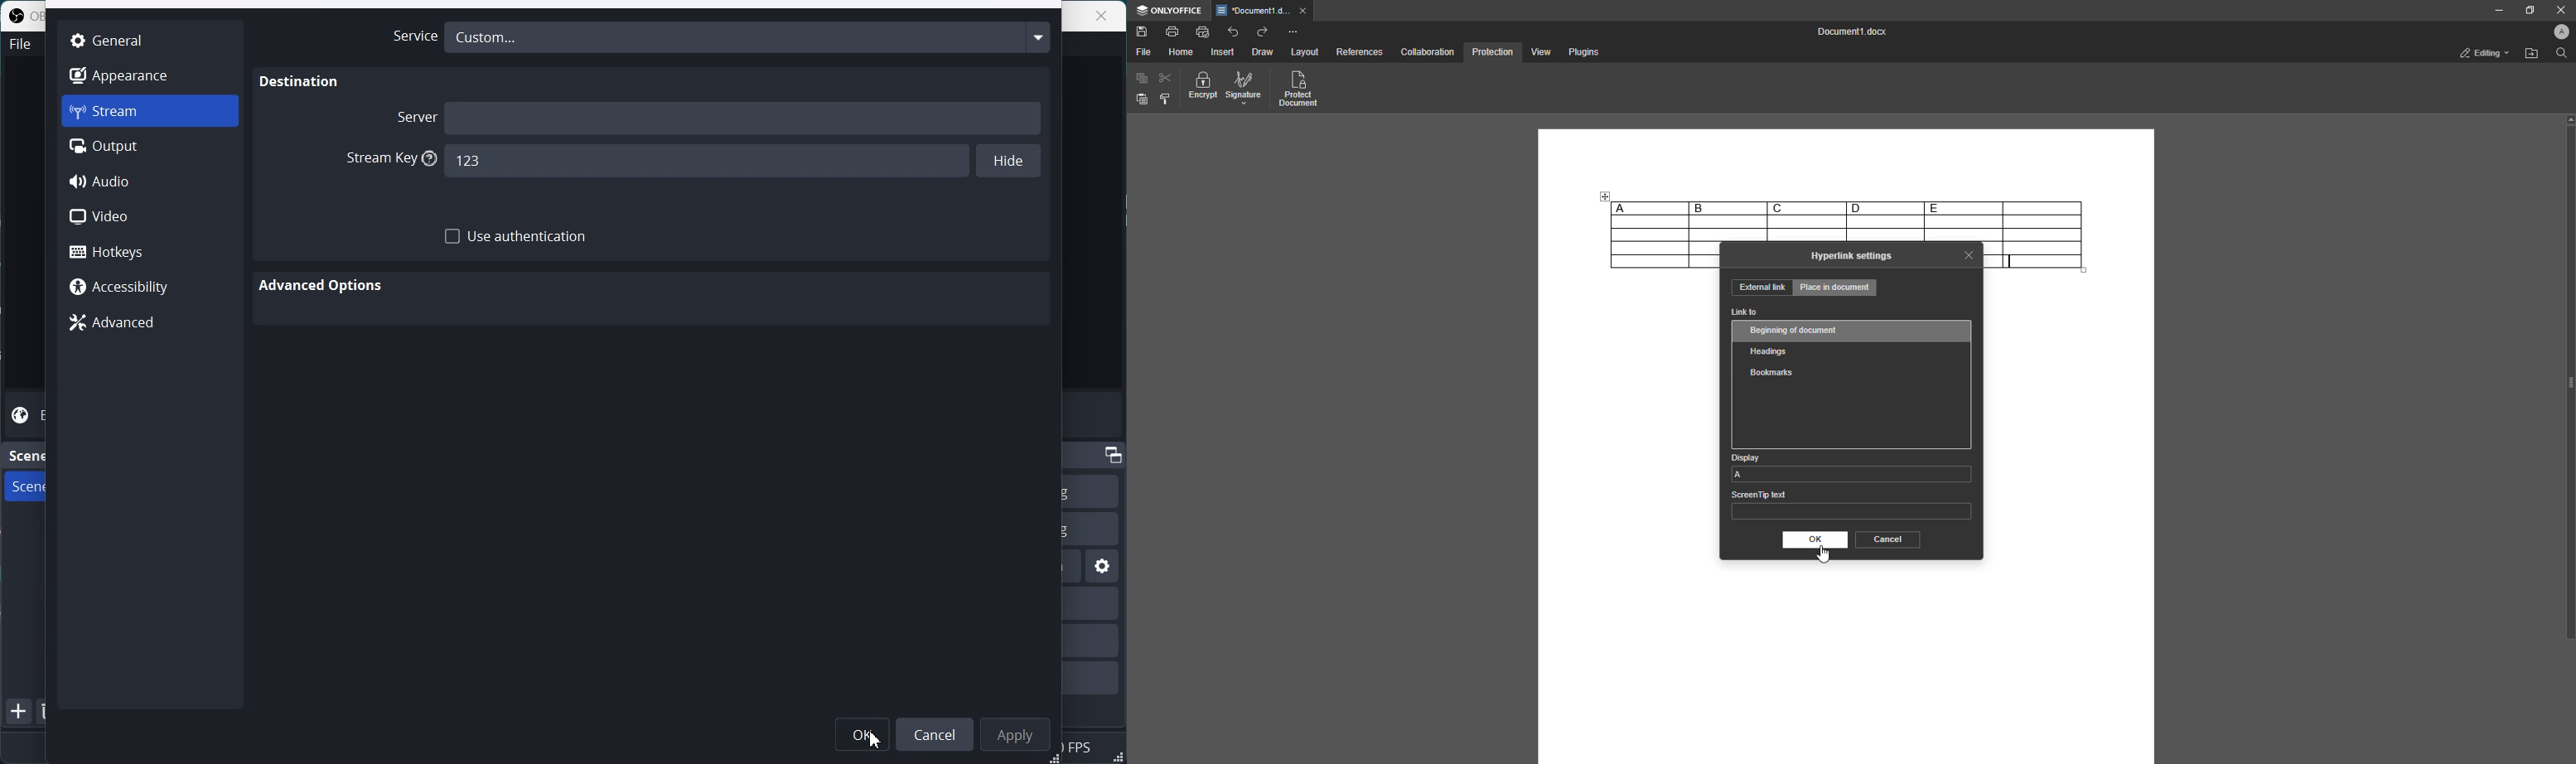  Describe the element at coordinates (1173, 30) in the screenshot. I see `Print` at that location.